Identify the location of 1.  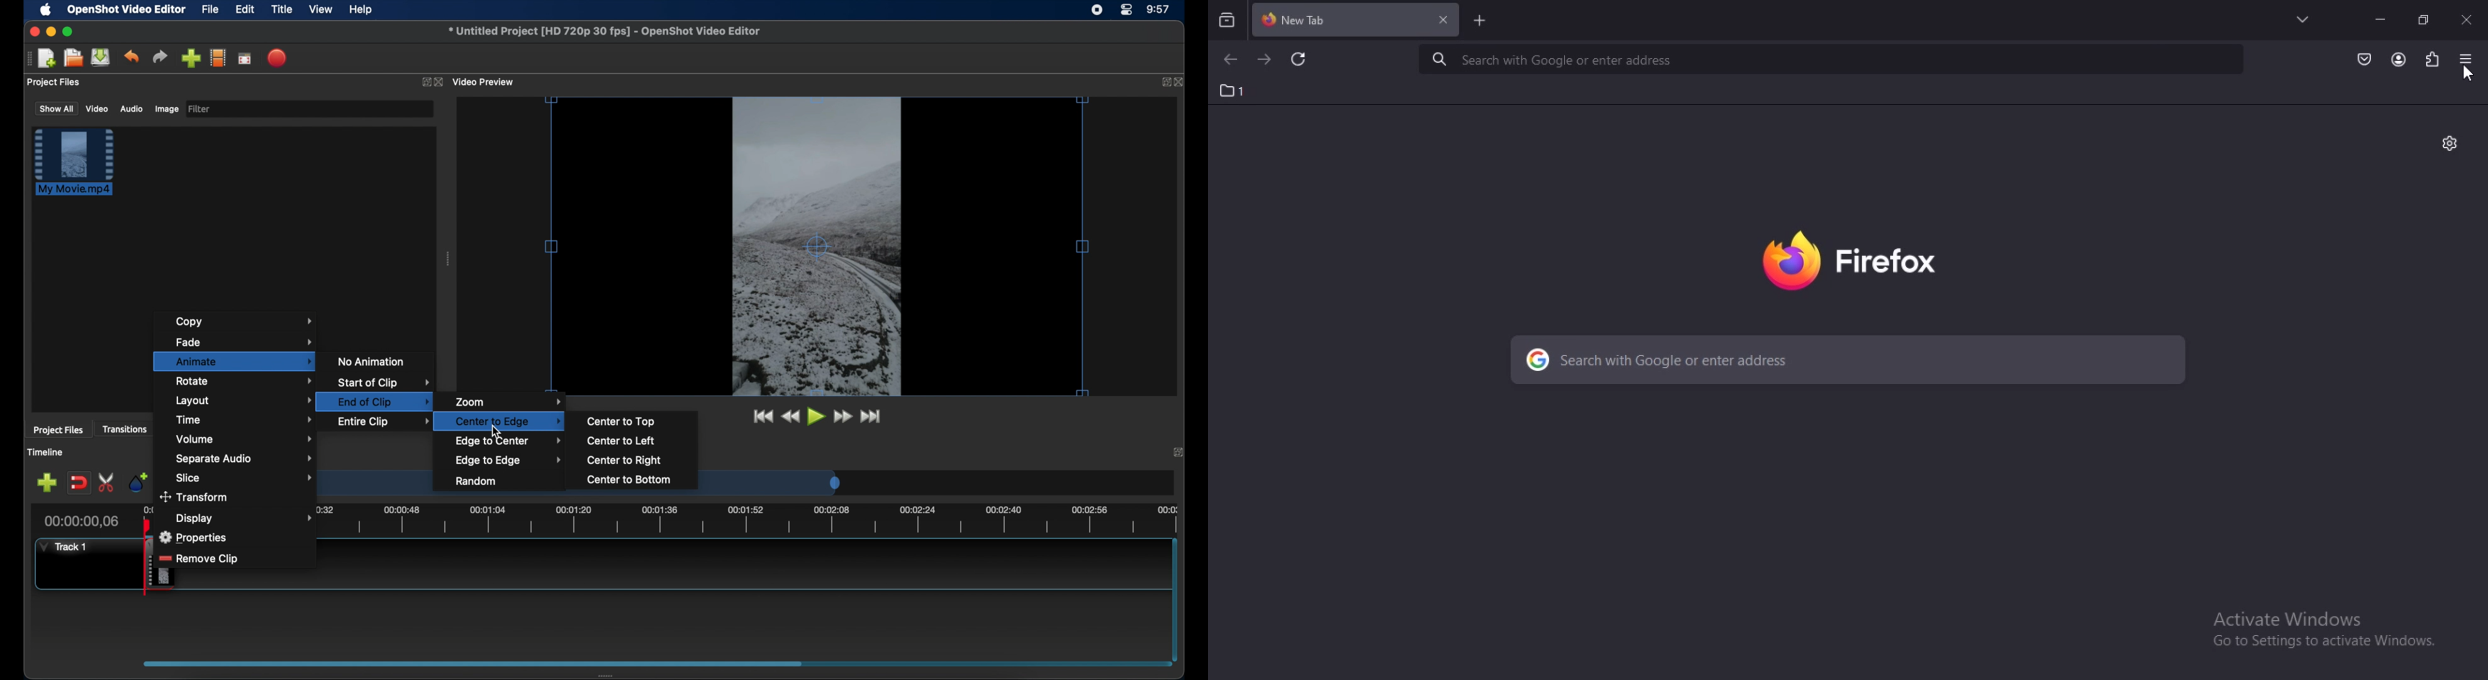
(1230, 91).